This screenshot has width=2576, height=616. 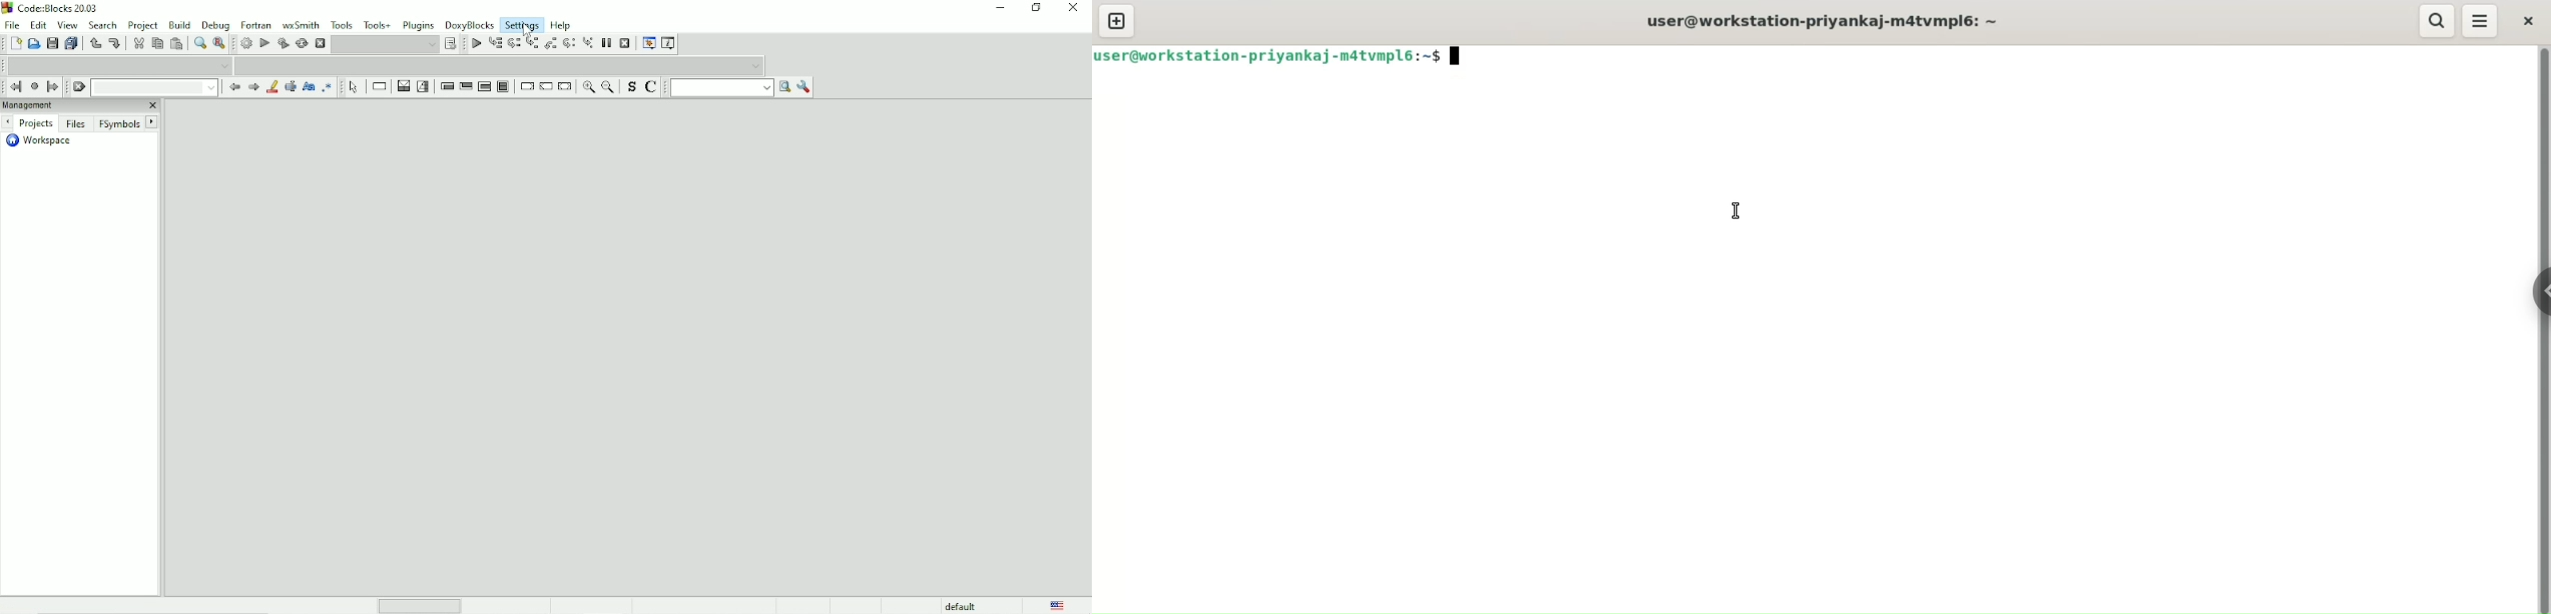 What do you see at coordinates (624, 43) in the screenshot?
I see `Stop debugger` at bounding box center [624, 43].